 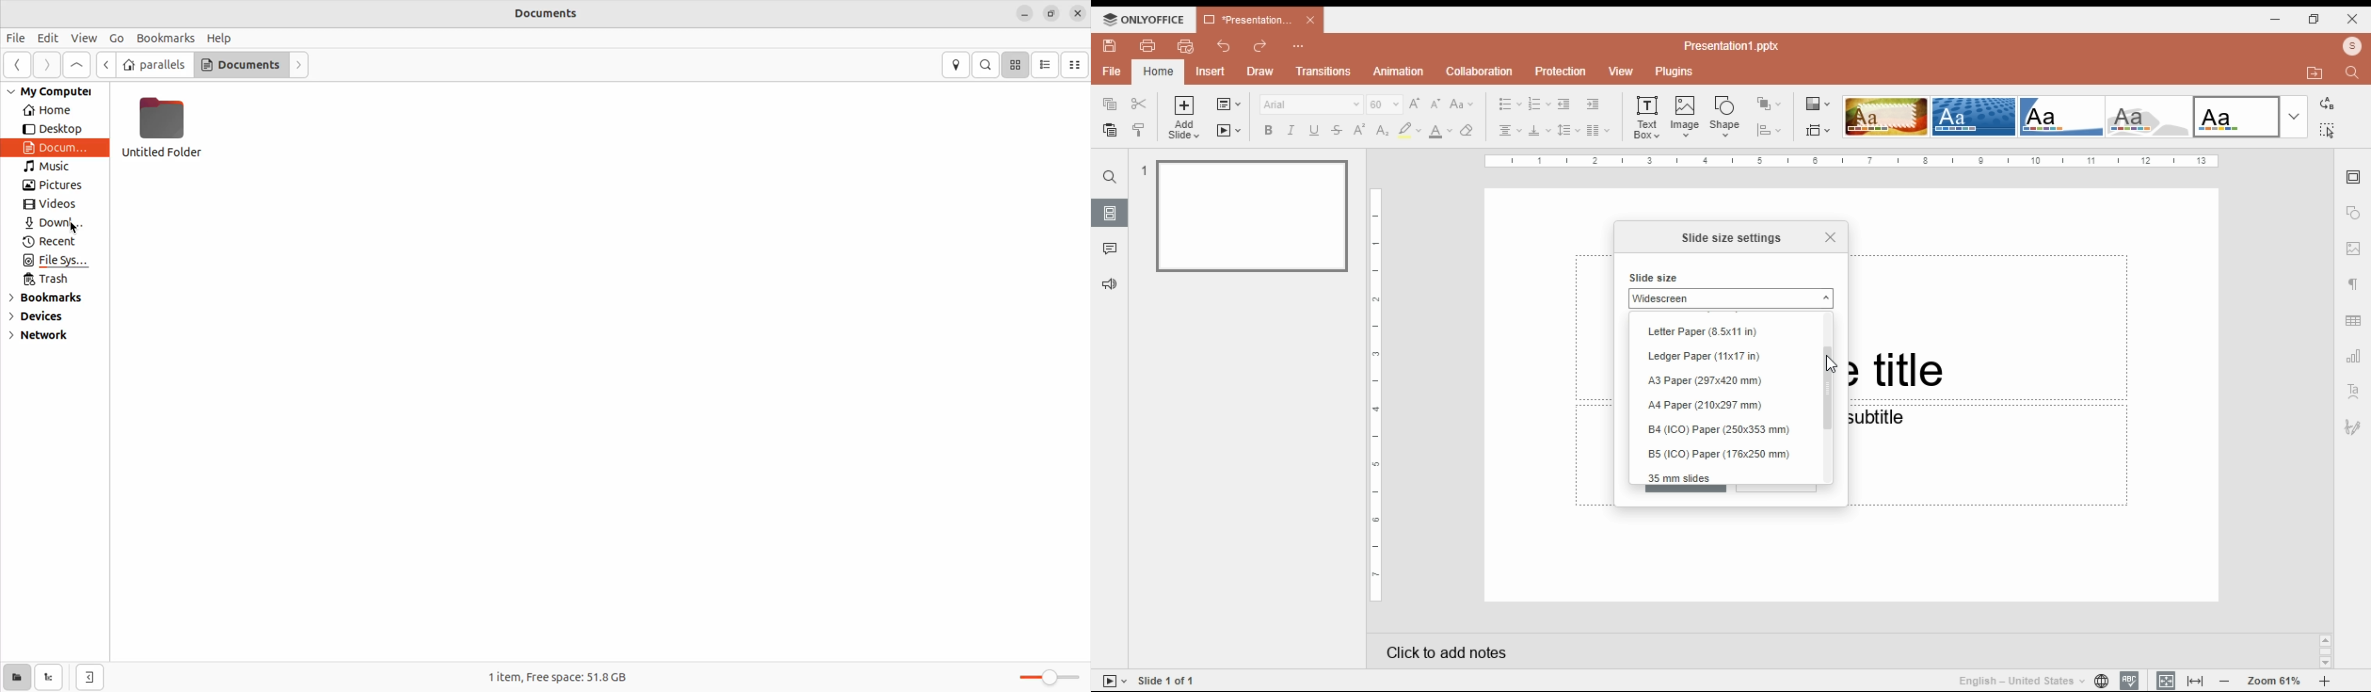 What do you see at coordinates (1468, 131) in the screenshot?
I see `erase` at bounding box center [1468, 131].